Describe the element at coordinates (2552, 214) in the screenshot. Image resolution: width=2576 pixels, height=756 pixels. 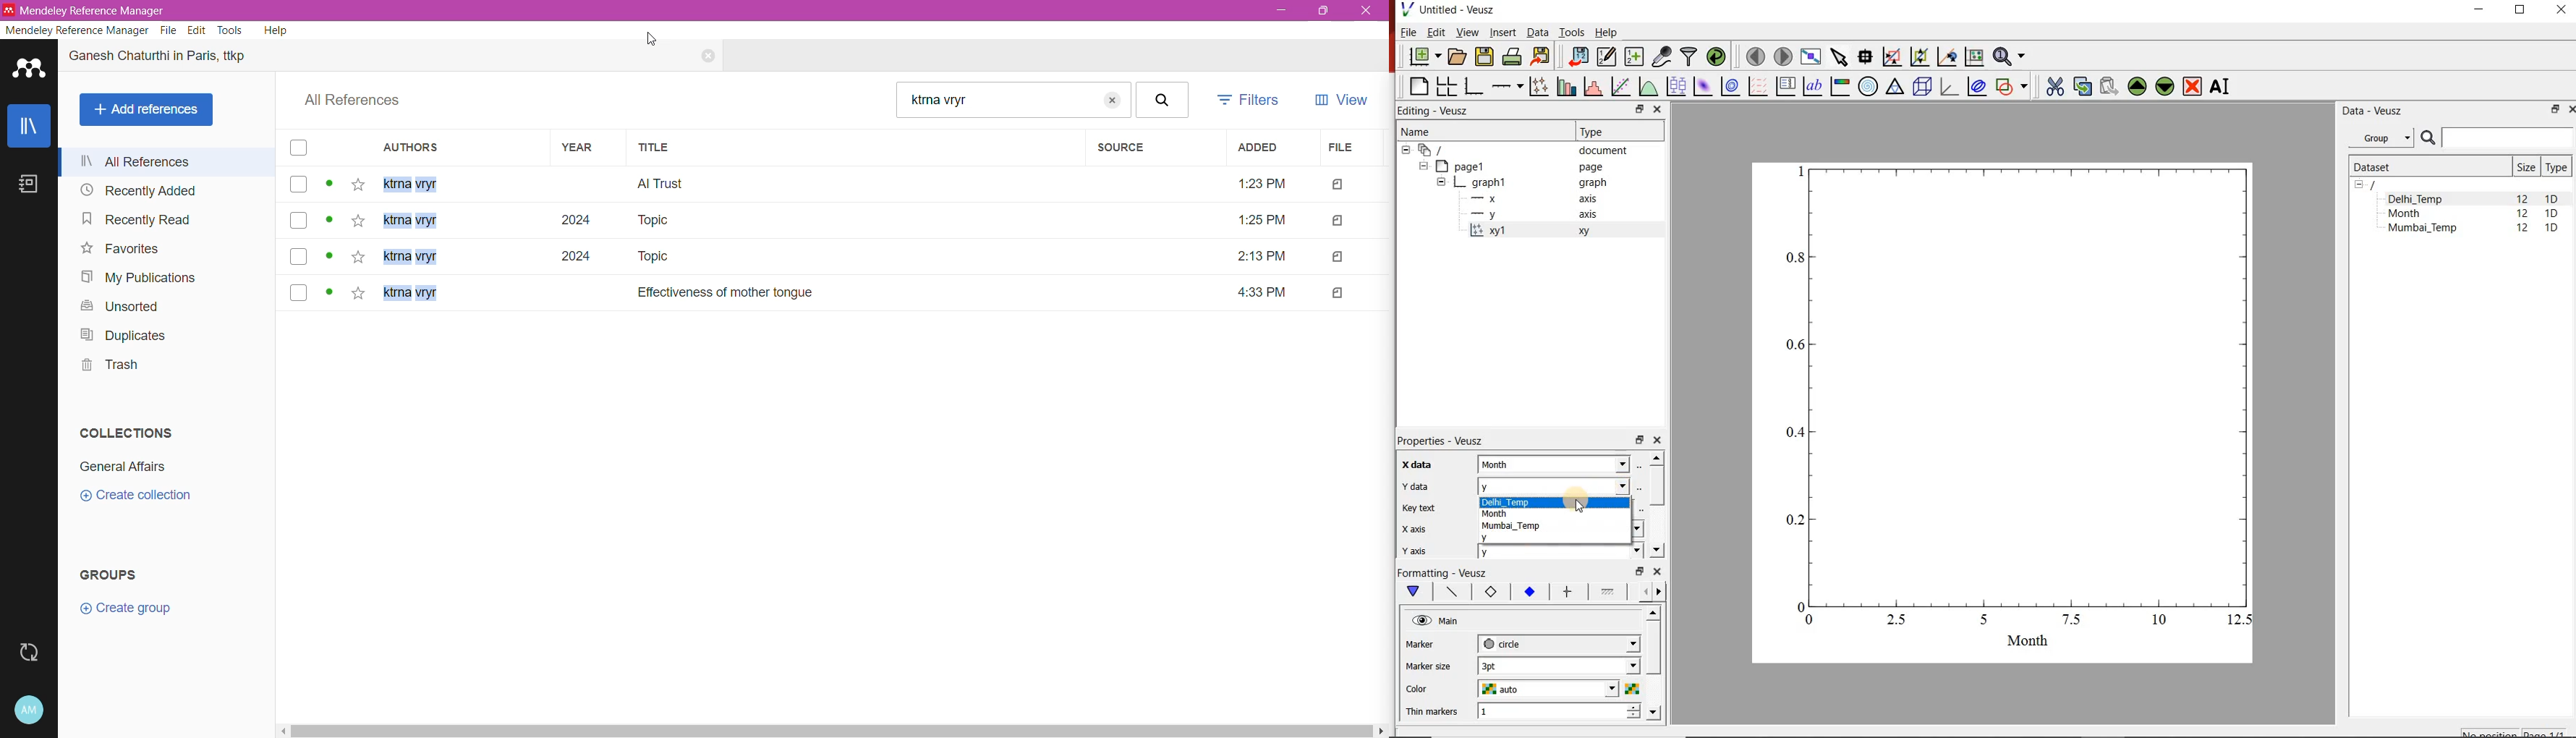
I see `1D` at that location.